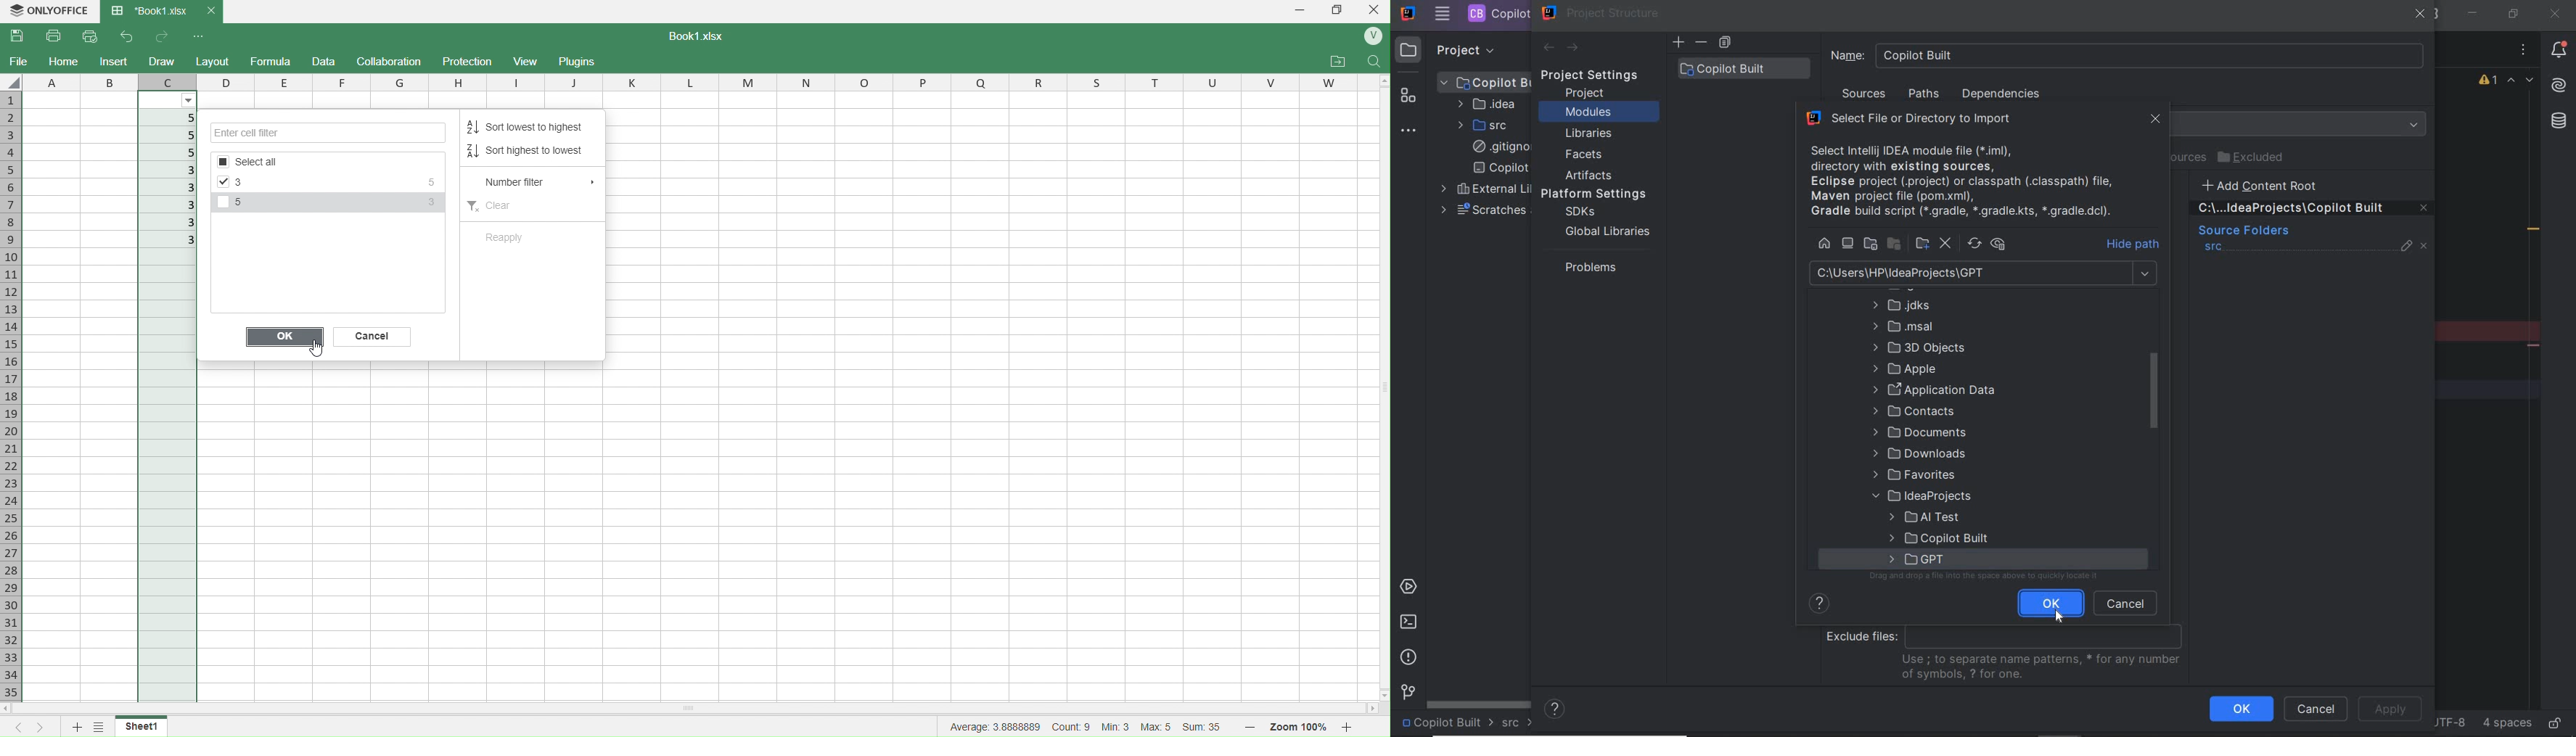  Describe the element at coordinates (1484, 125) in the screenshot. I see `SRC` at that location.